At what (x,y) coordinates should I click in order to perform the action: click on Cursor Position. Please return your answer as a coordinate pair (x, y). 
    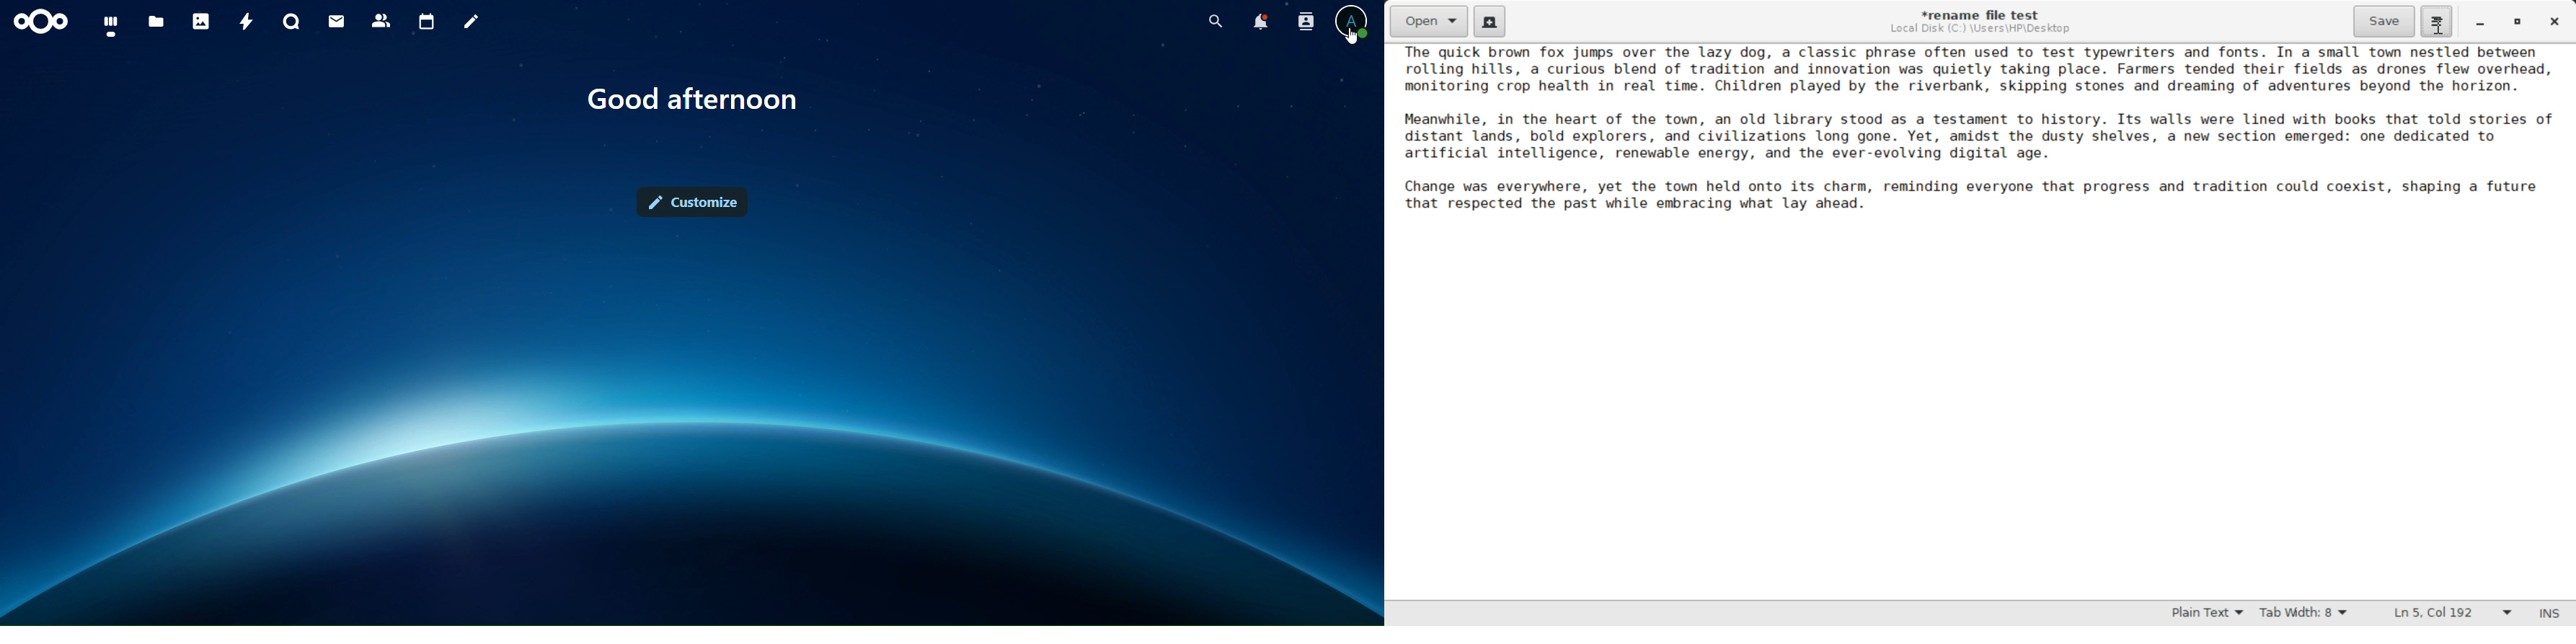
    Looking at the image, I should click on (2437, 25).